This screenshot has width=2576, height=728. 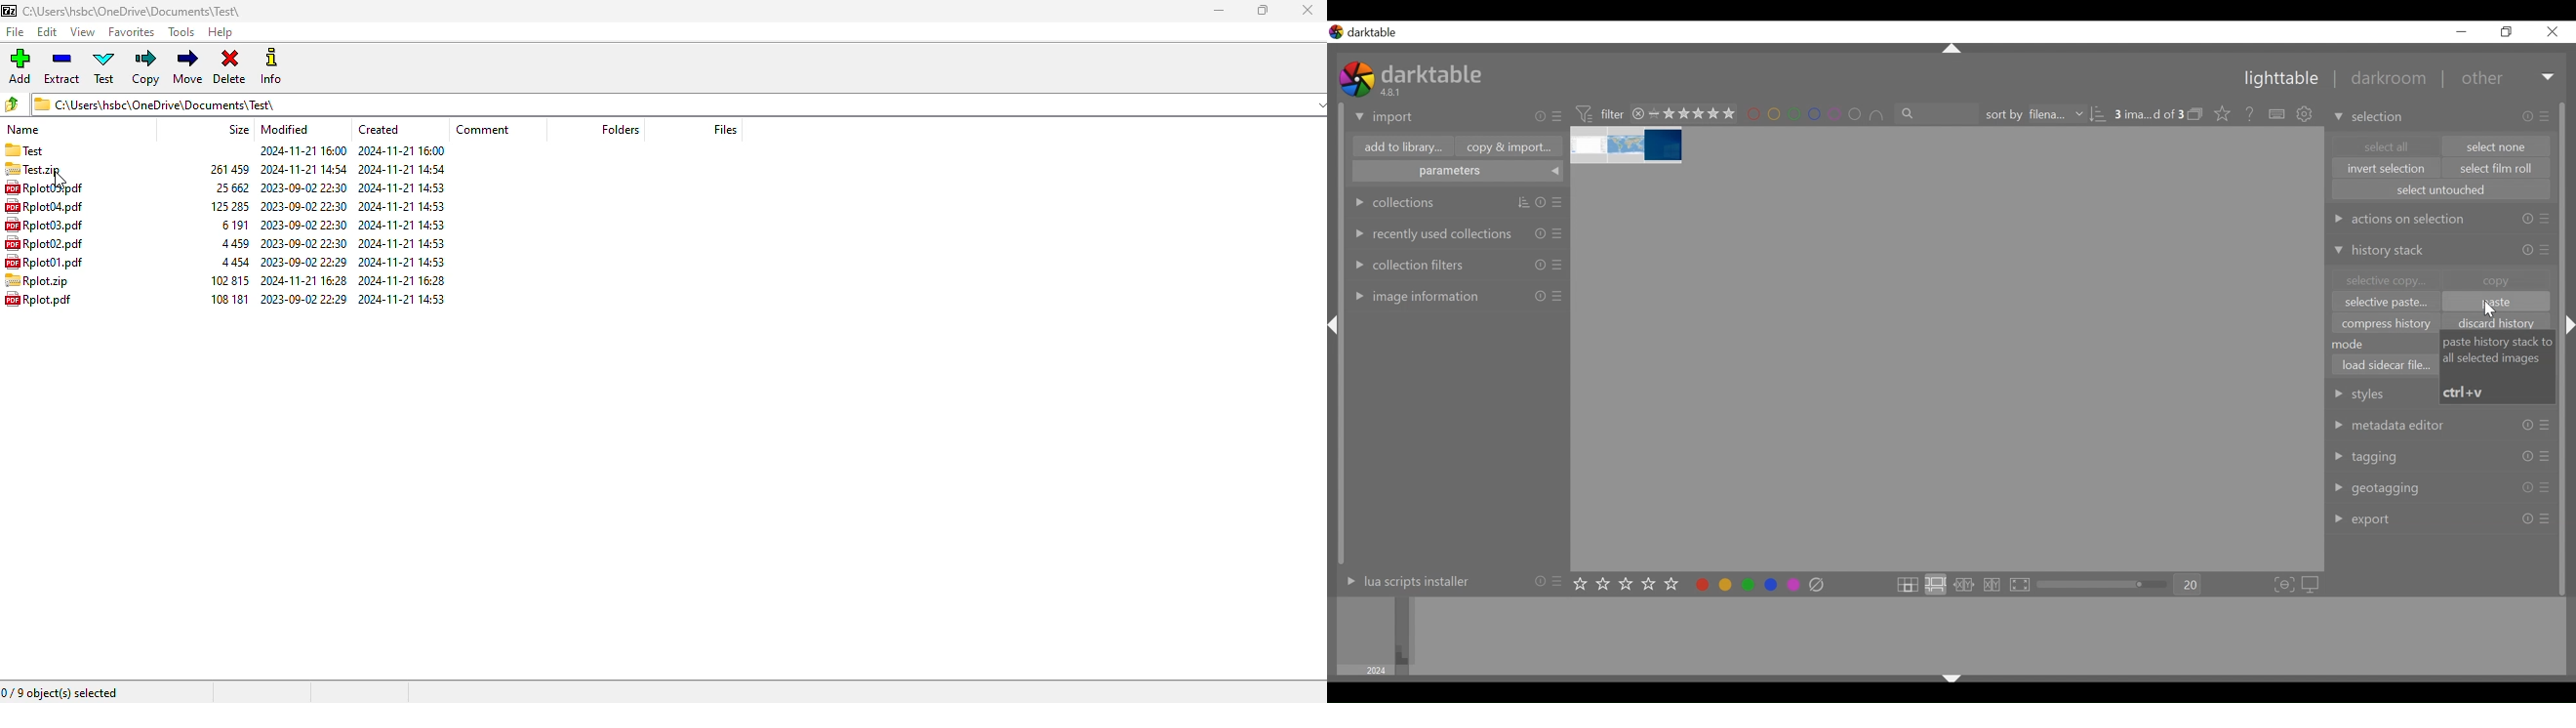 What do you see at coordinates (43, 242) in the screenshot?
I see `file name` at bounding box center [43, 242].